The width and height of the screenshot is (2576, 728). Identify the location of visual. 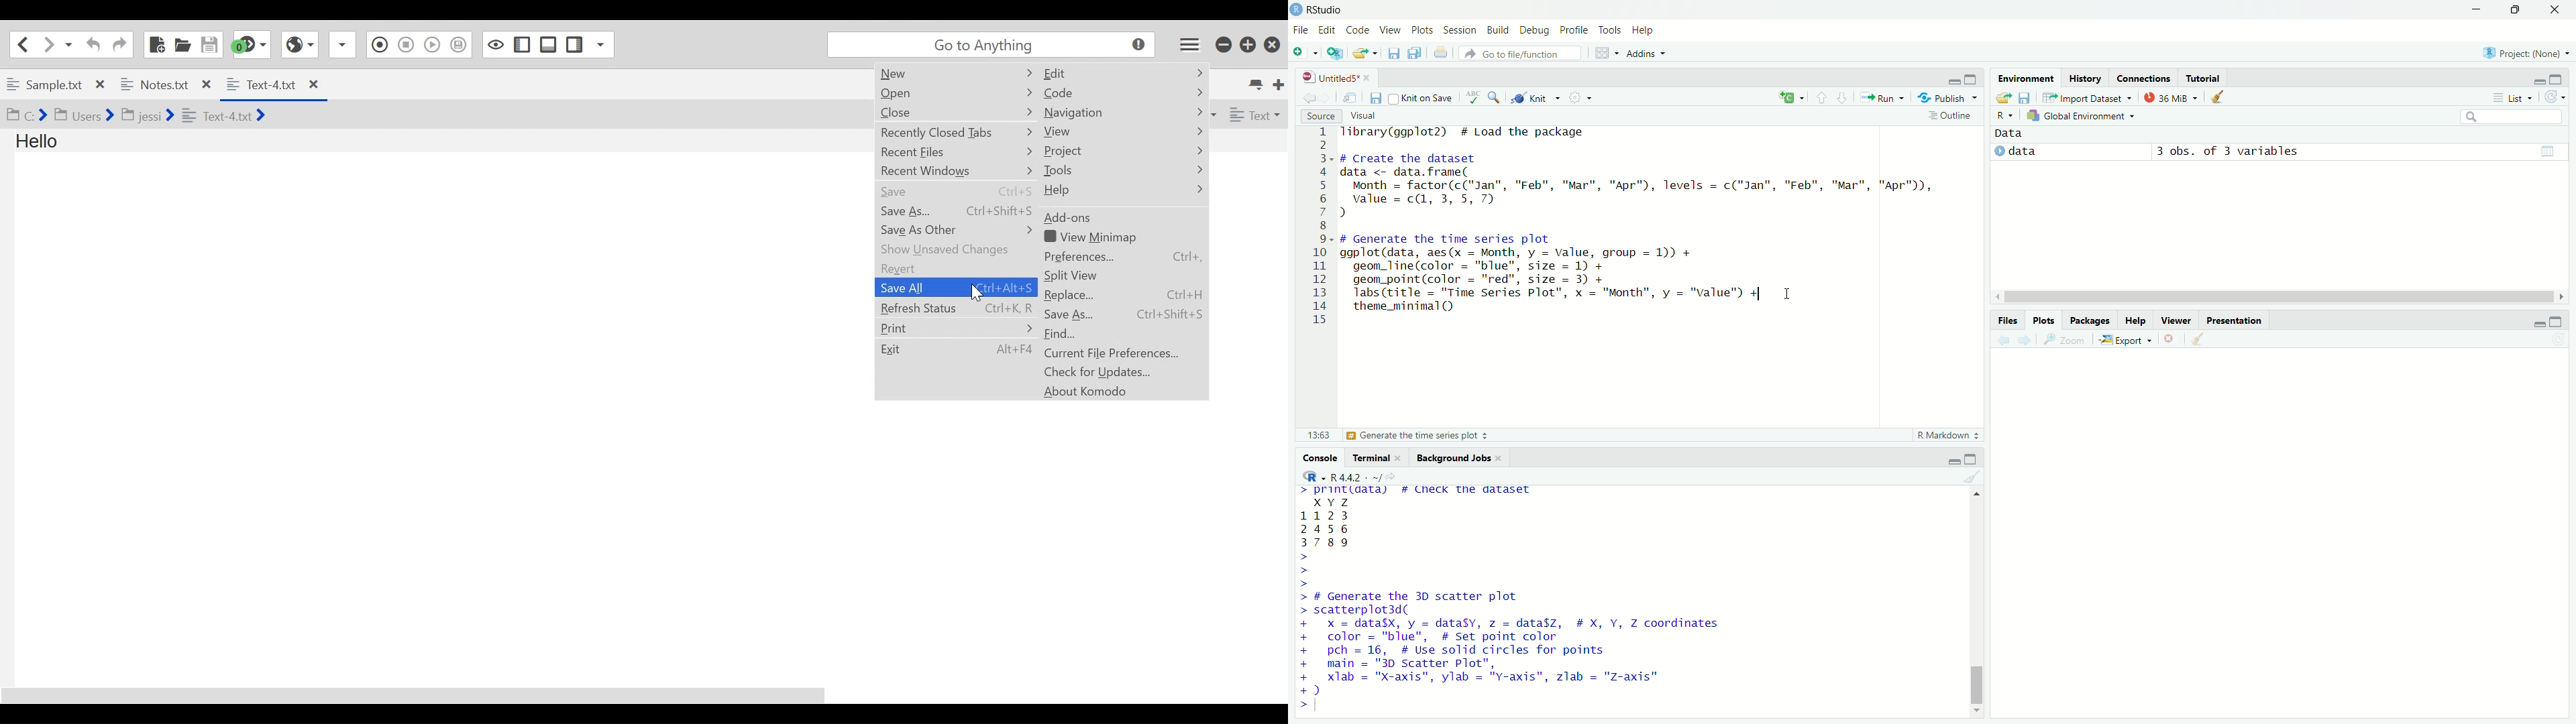
(1366, 115).